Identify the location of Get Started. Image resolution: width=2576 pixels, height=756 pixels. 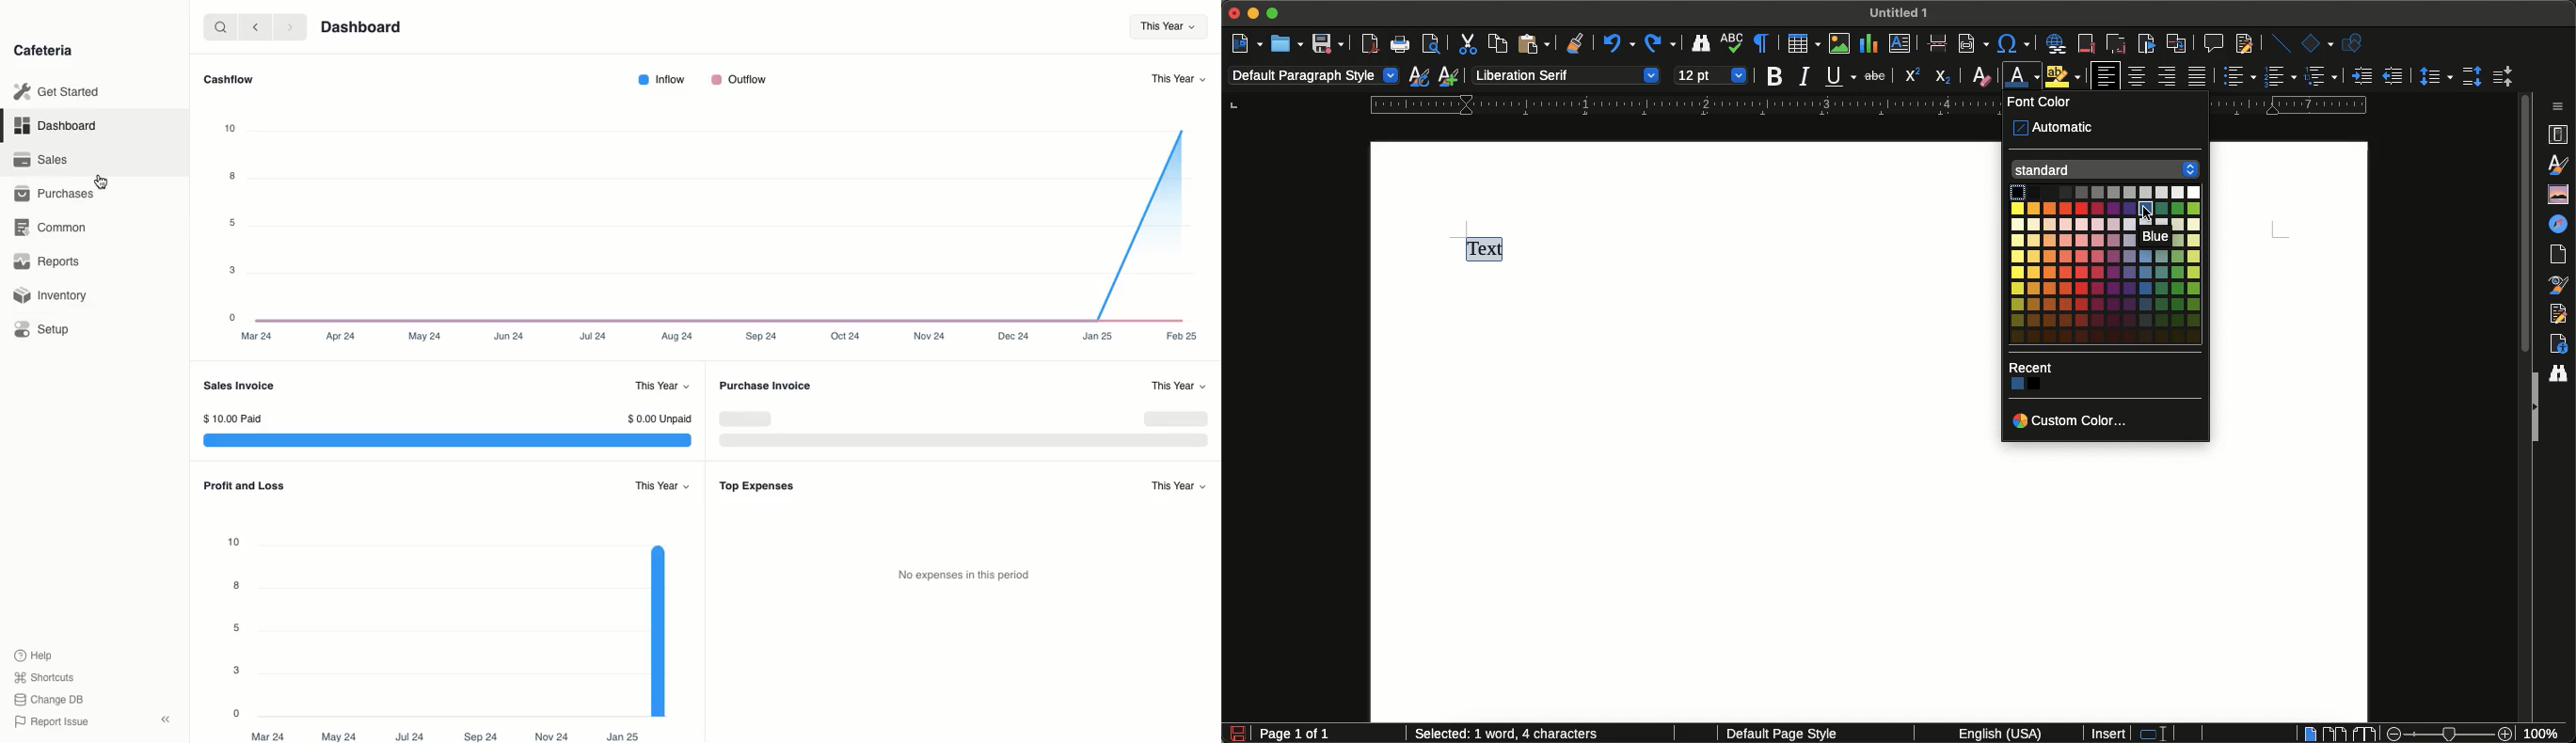
(57, 91).